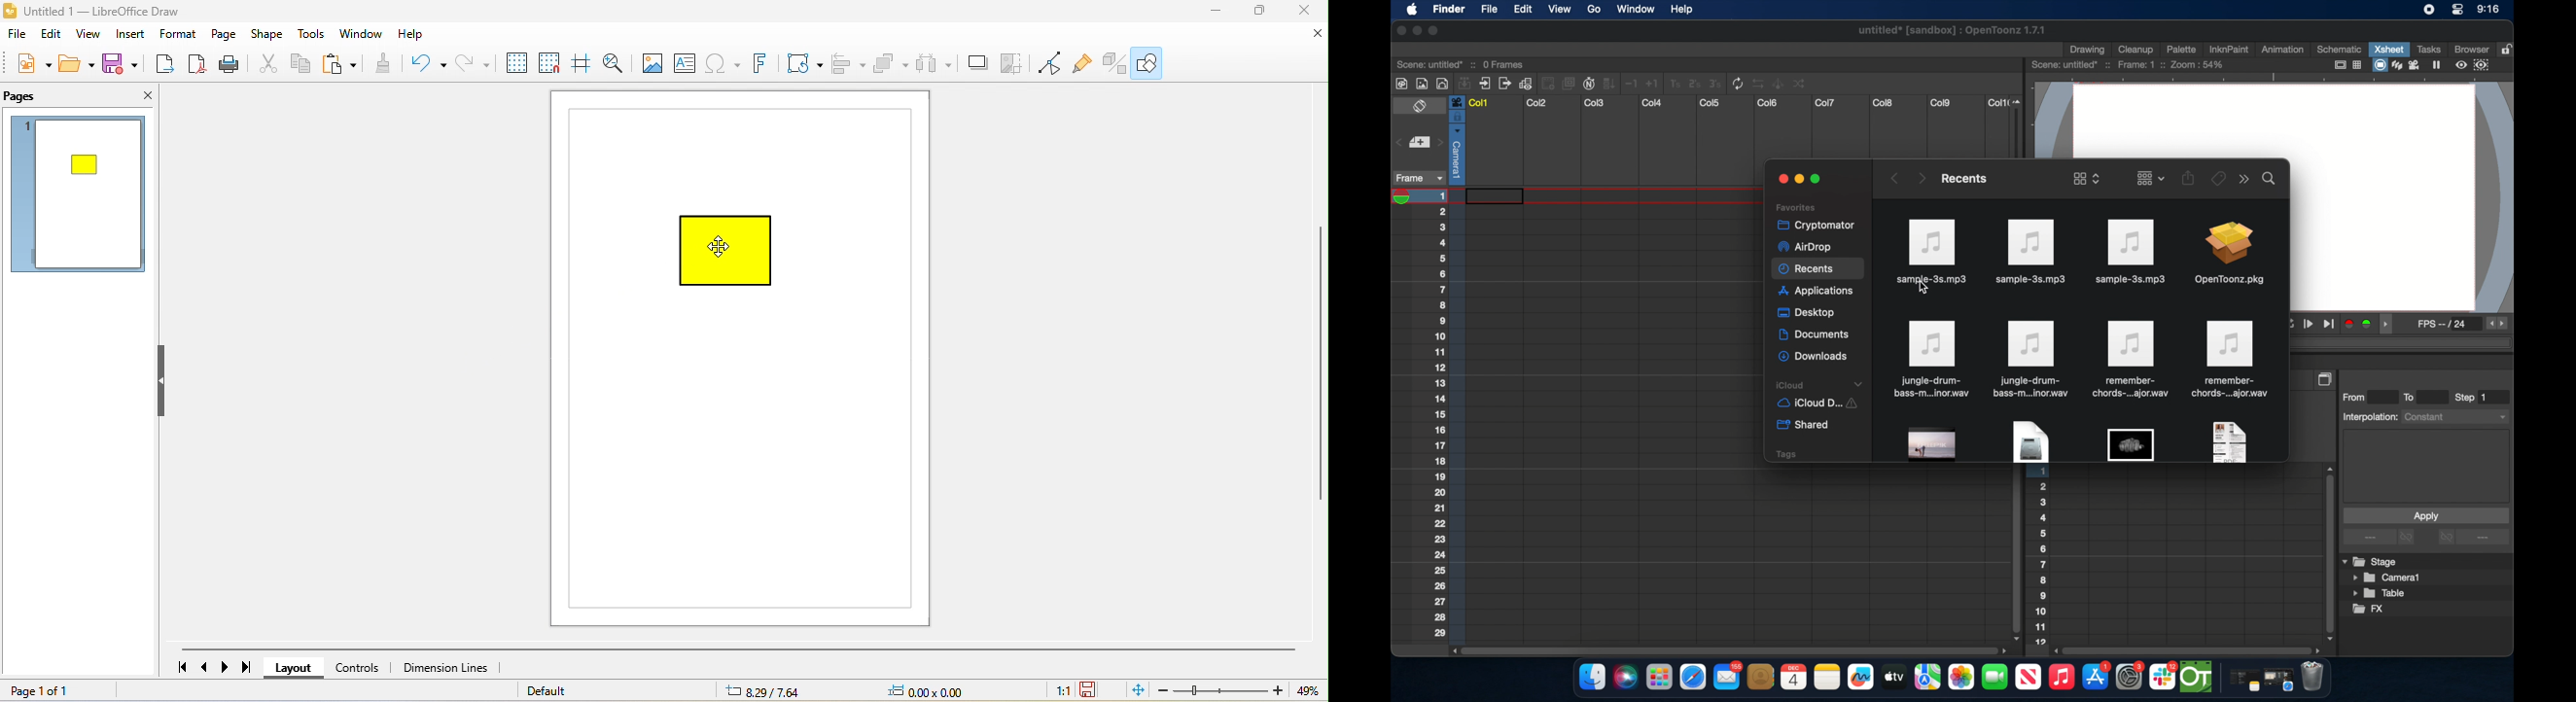 The image size is (2576, 728). What do you see at coordinates (80, 198) in the screenshot?
I see `page 1` at bounding box center [80, 198].